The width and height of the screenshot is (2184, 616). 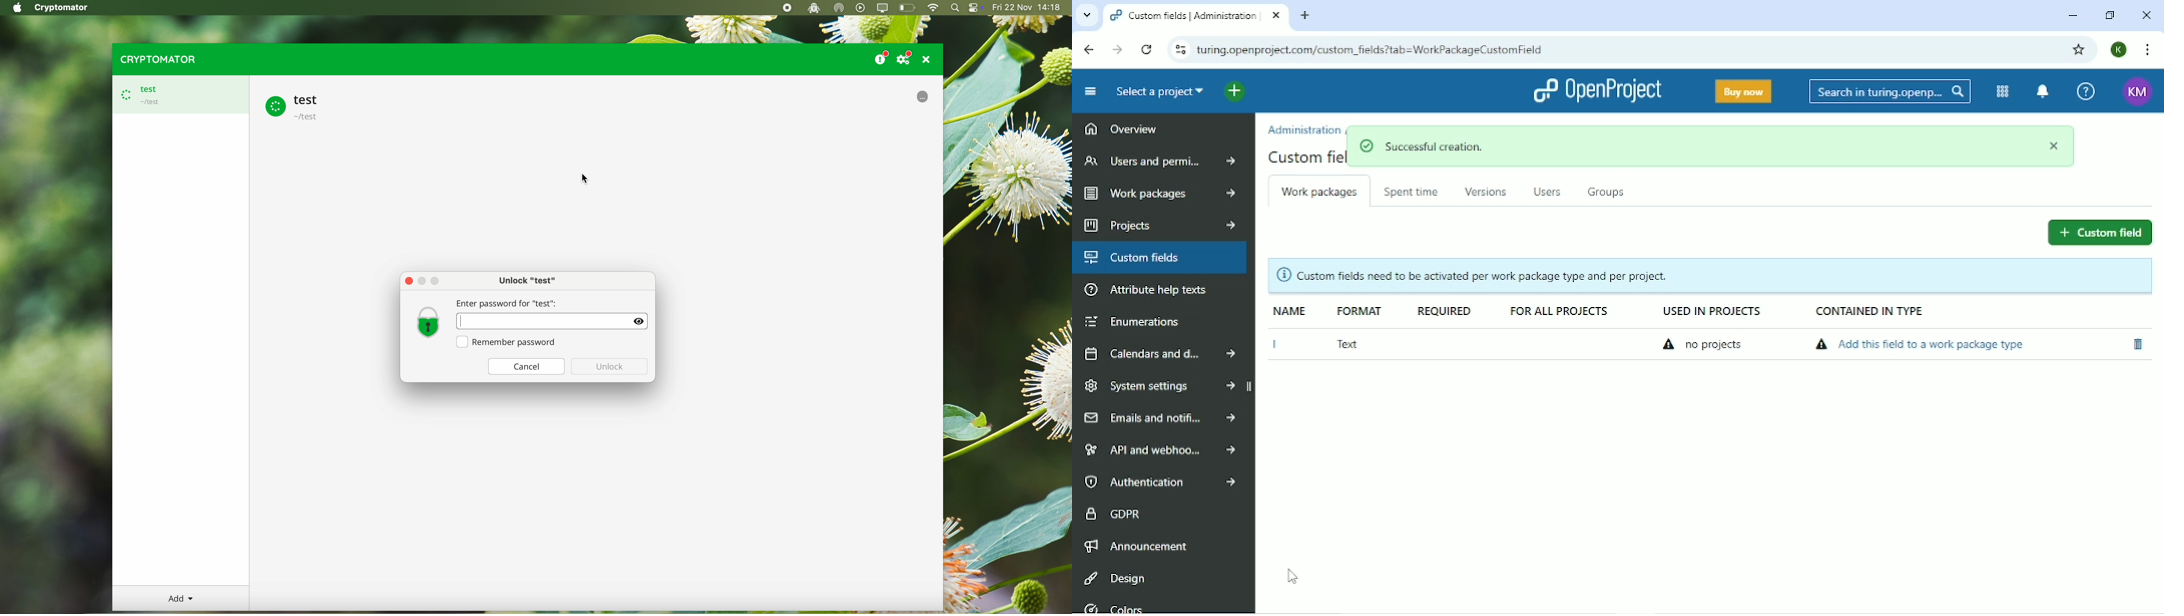 What do you see at coordinates (2043, 92) in the screenshot?
I see `To notification center` at bounding box center [2043, 92].